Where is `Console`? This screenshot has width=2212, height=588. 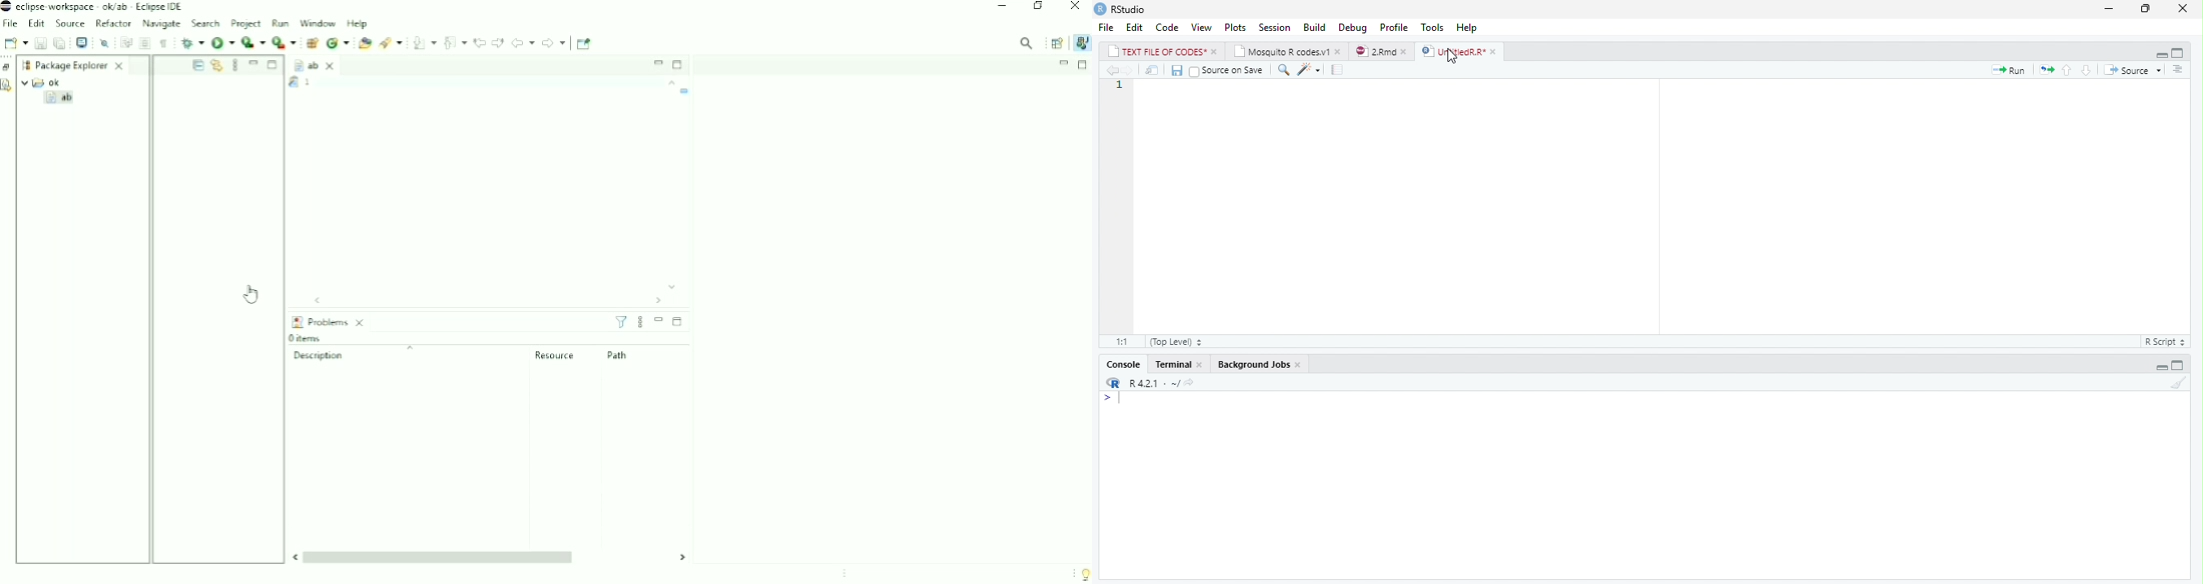 Console is located at coordinates (1177, 364).